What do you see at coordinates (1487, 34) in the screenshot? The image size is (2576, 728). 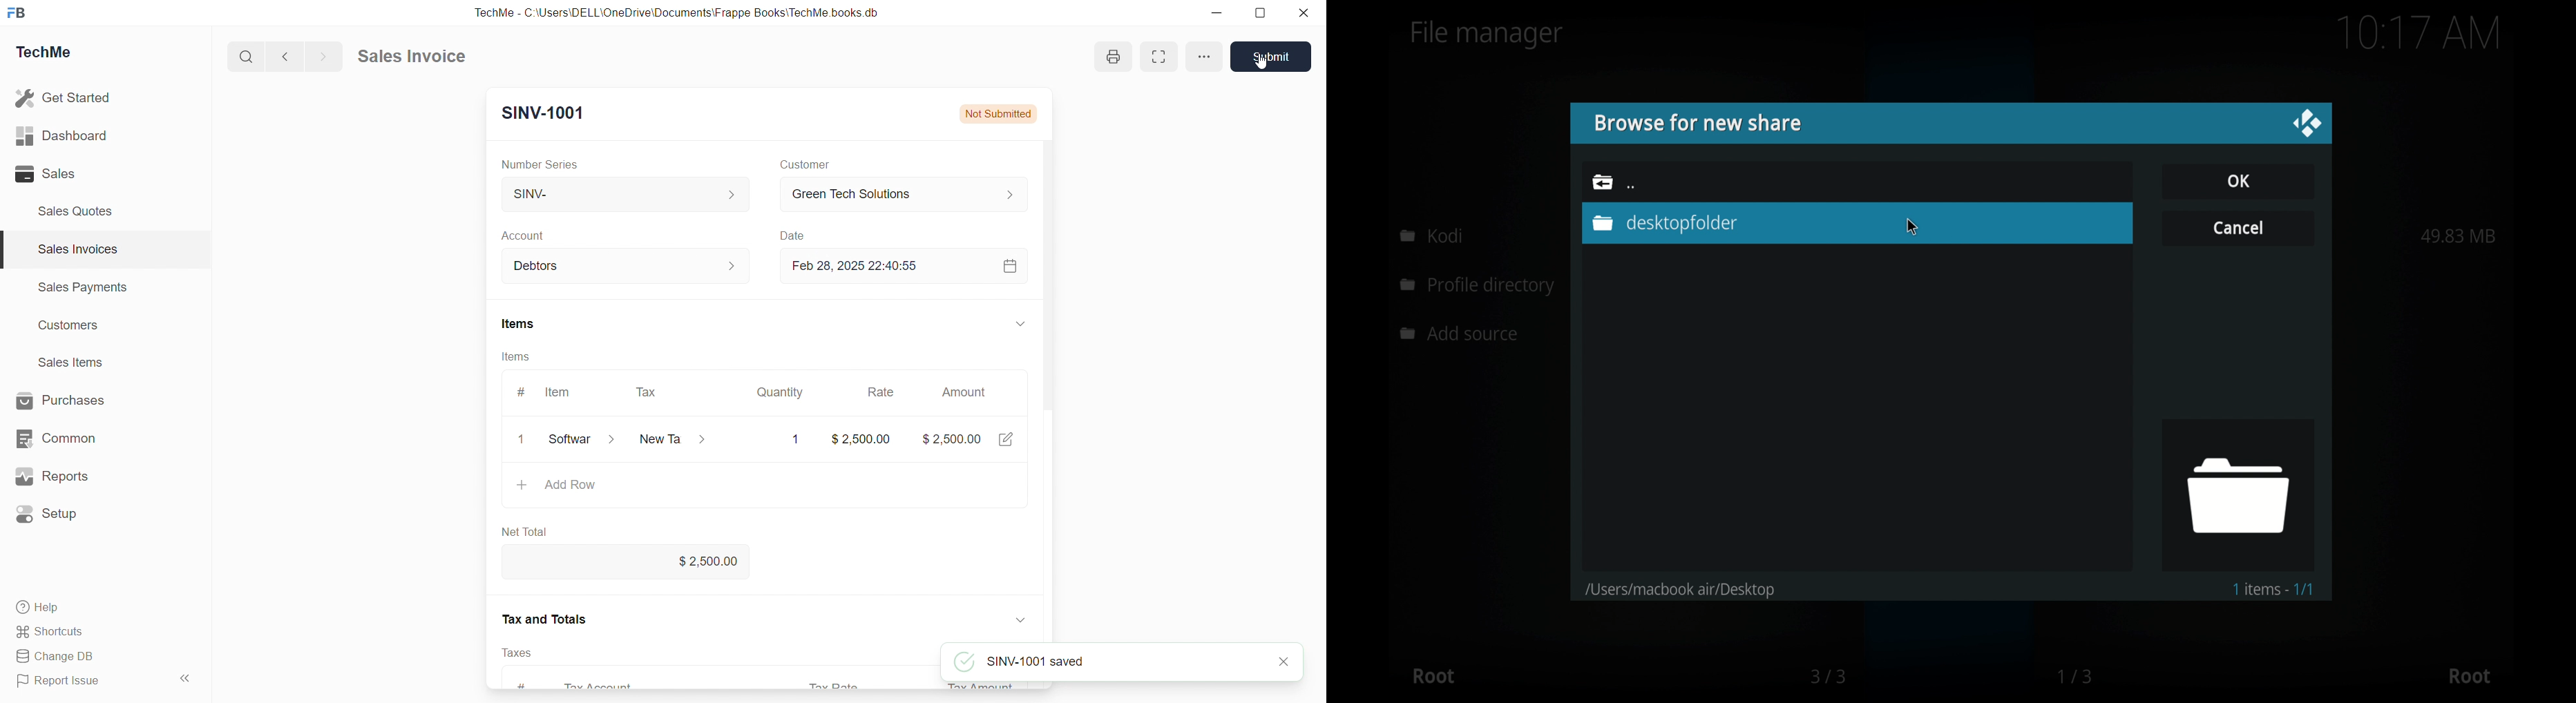 I see `file manager` at bounding box center [1487, 34].